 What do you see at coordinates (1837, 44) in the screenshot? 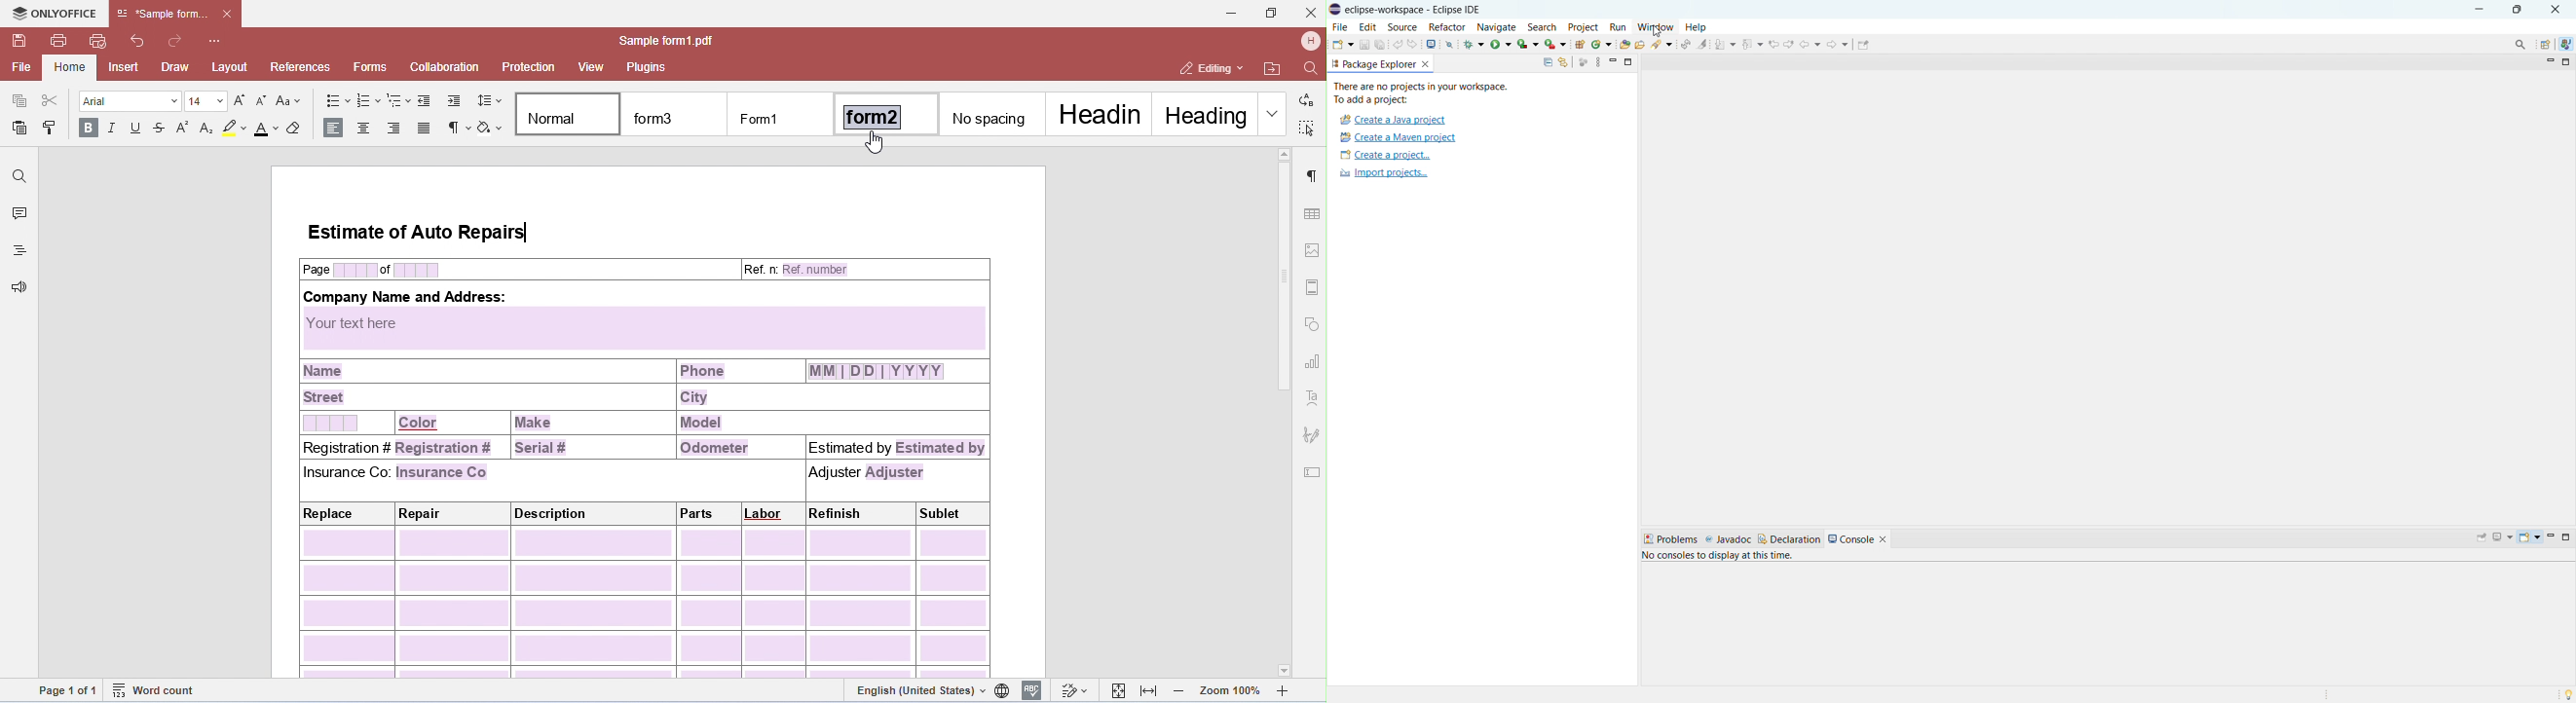
I see `forward` at bounding box center [1837, 44].